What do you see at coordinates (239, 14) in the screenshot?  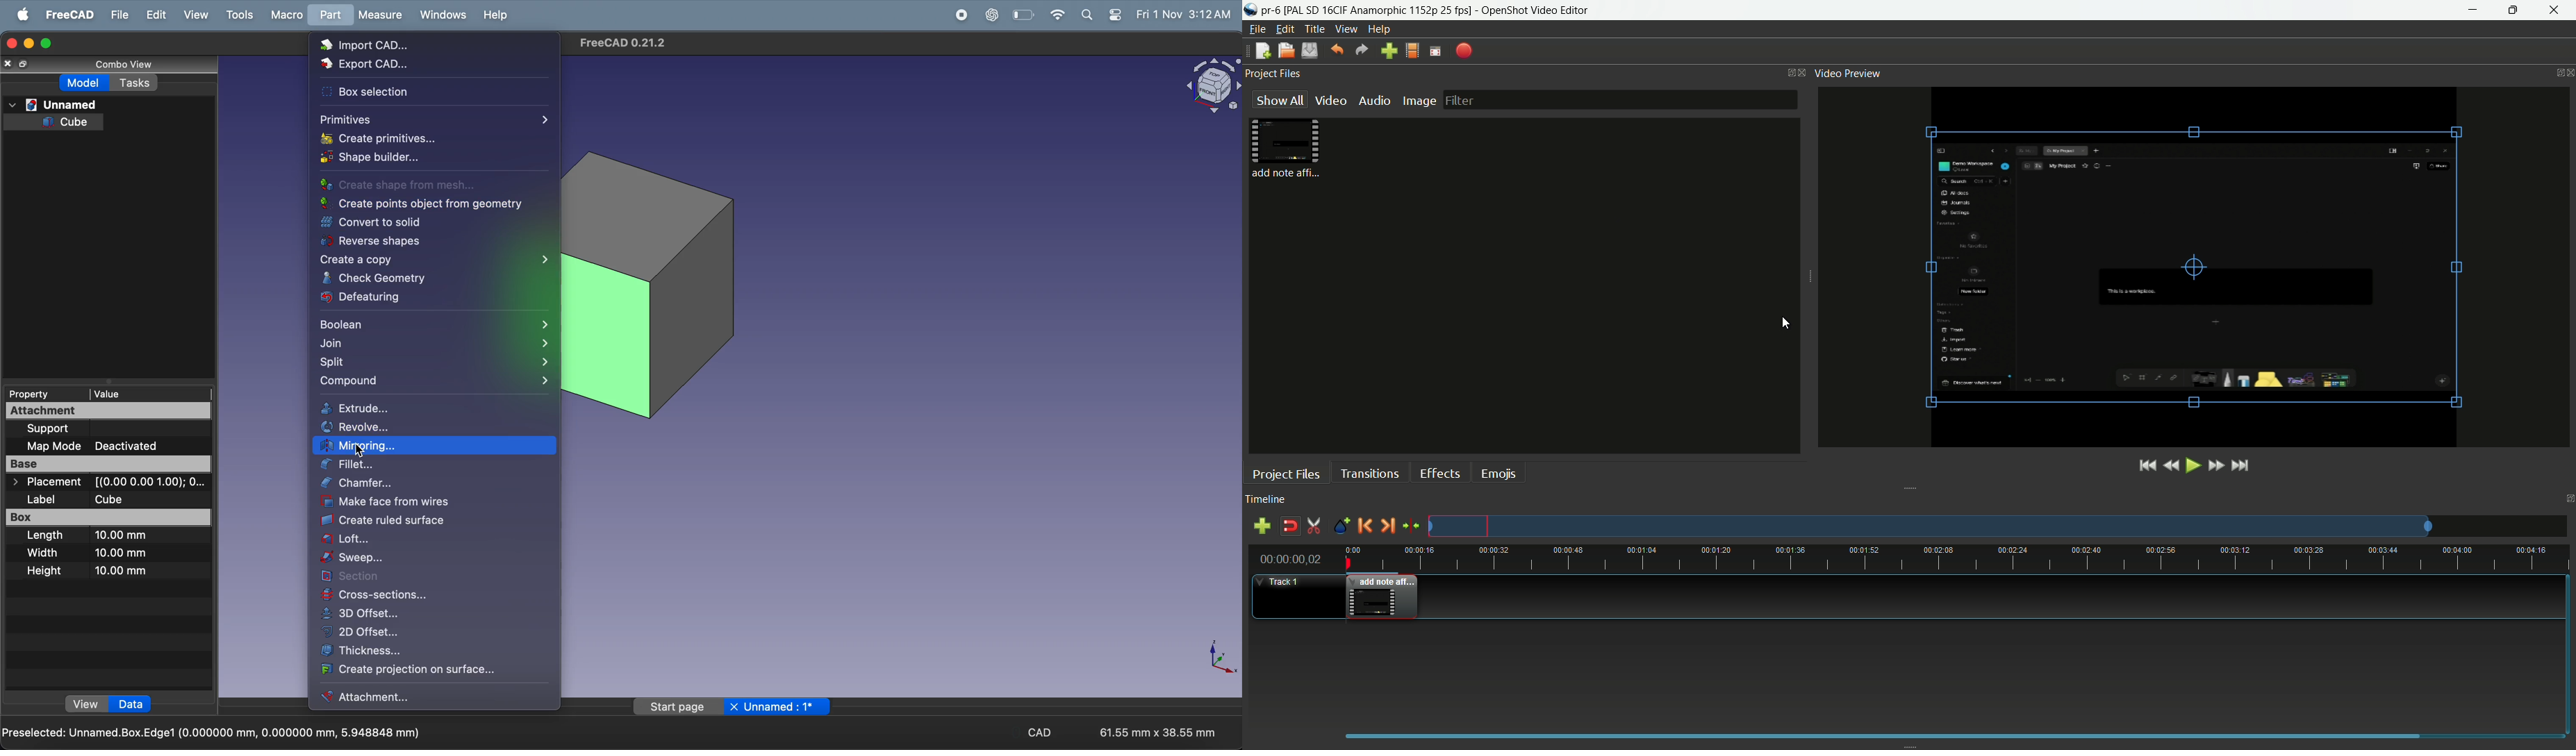 I see `tools` at bounding box center [239, 14].